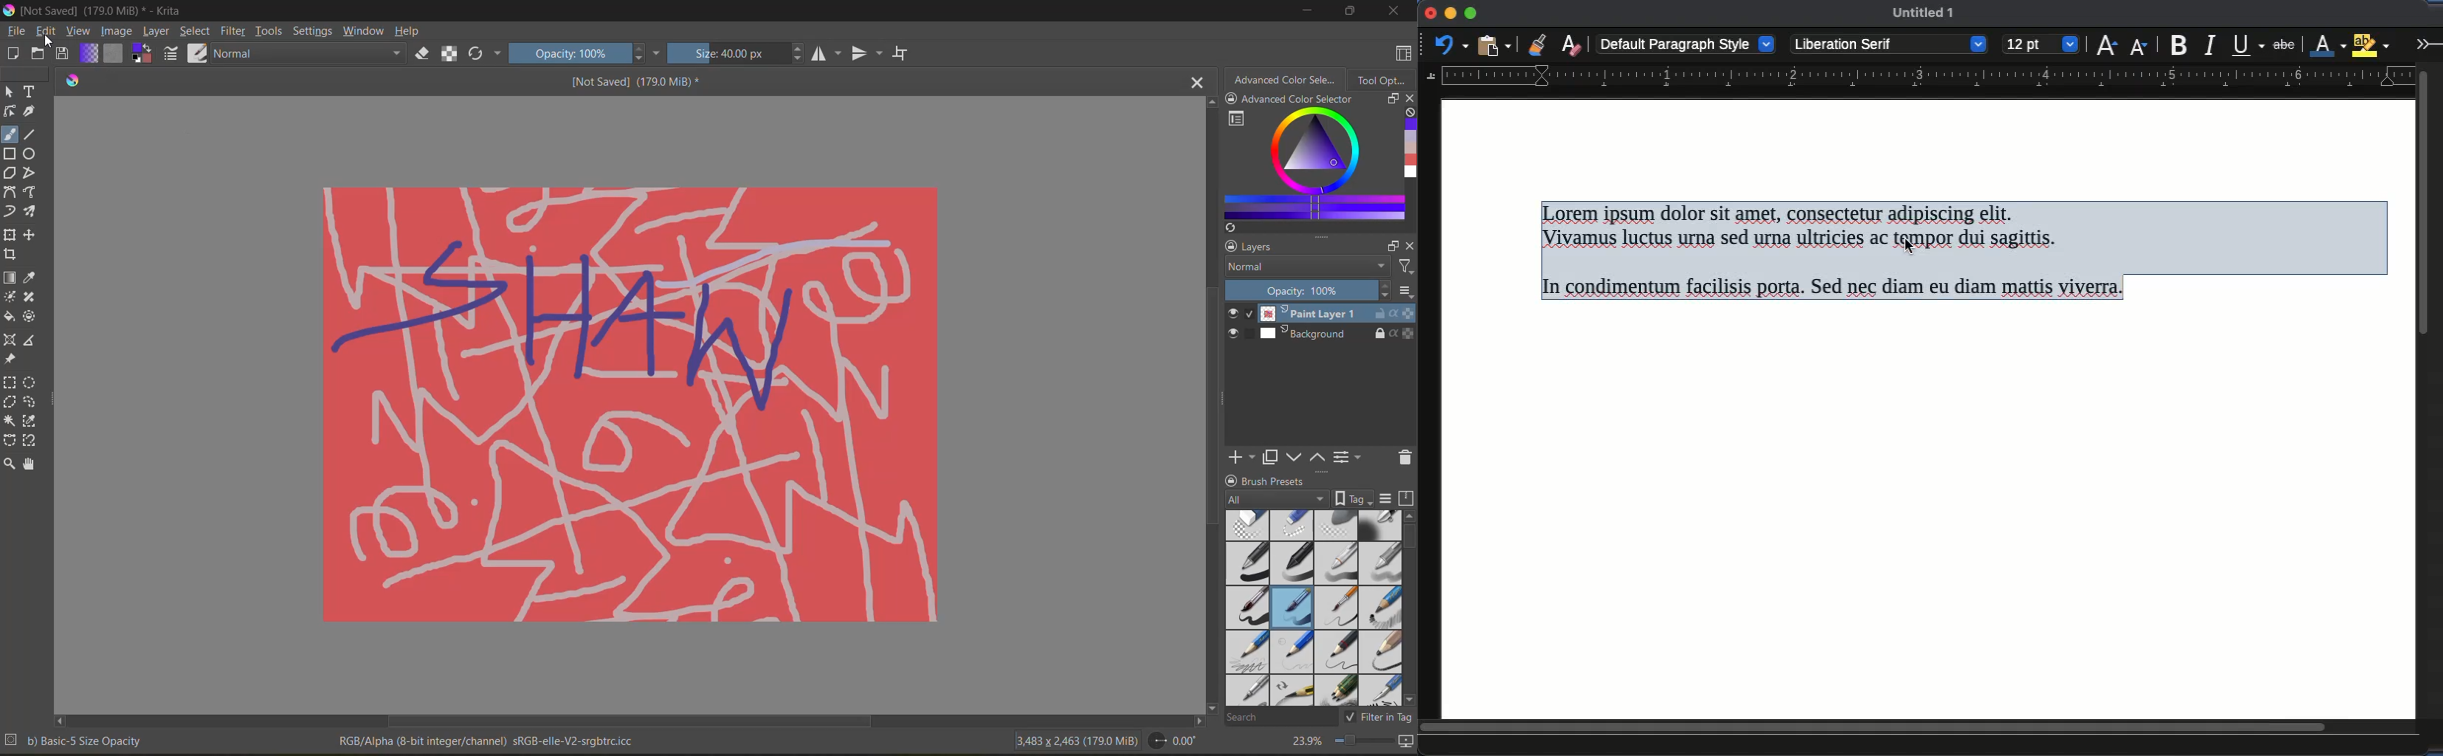 The image size is (2464, 756). Describe the element at coordinates (1319, 456) in the screenshot. I see `mask up` at that location.